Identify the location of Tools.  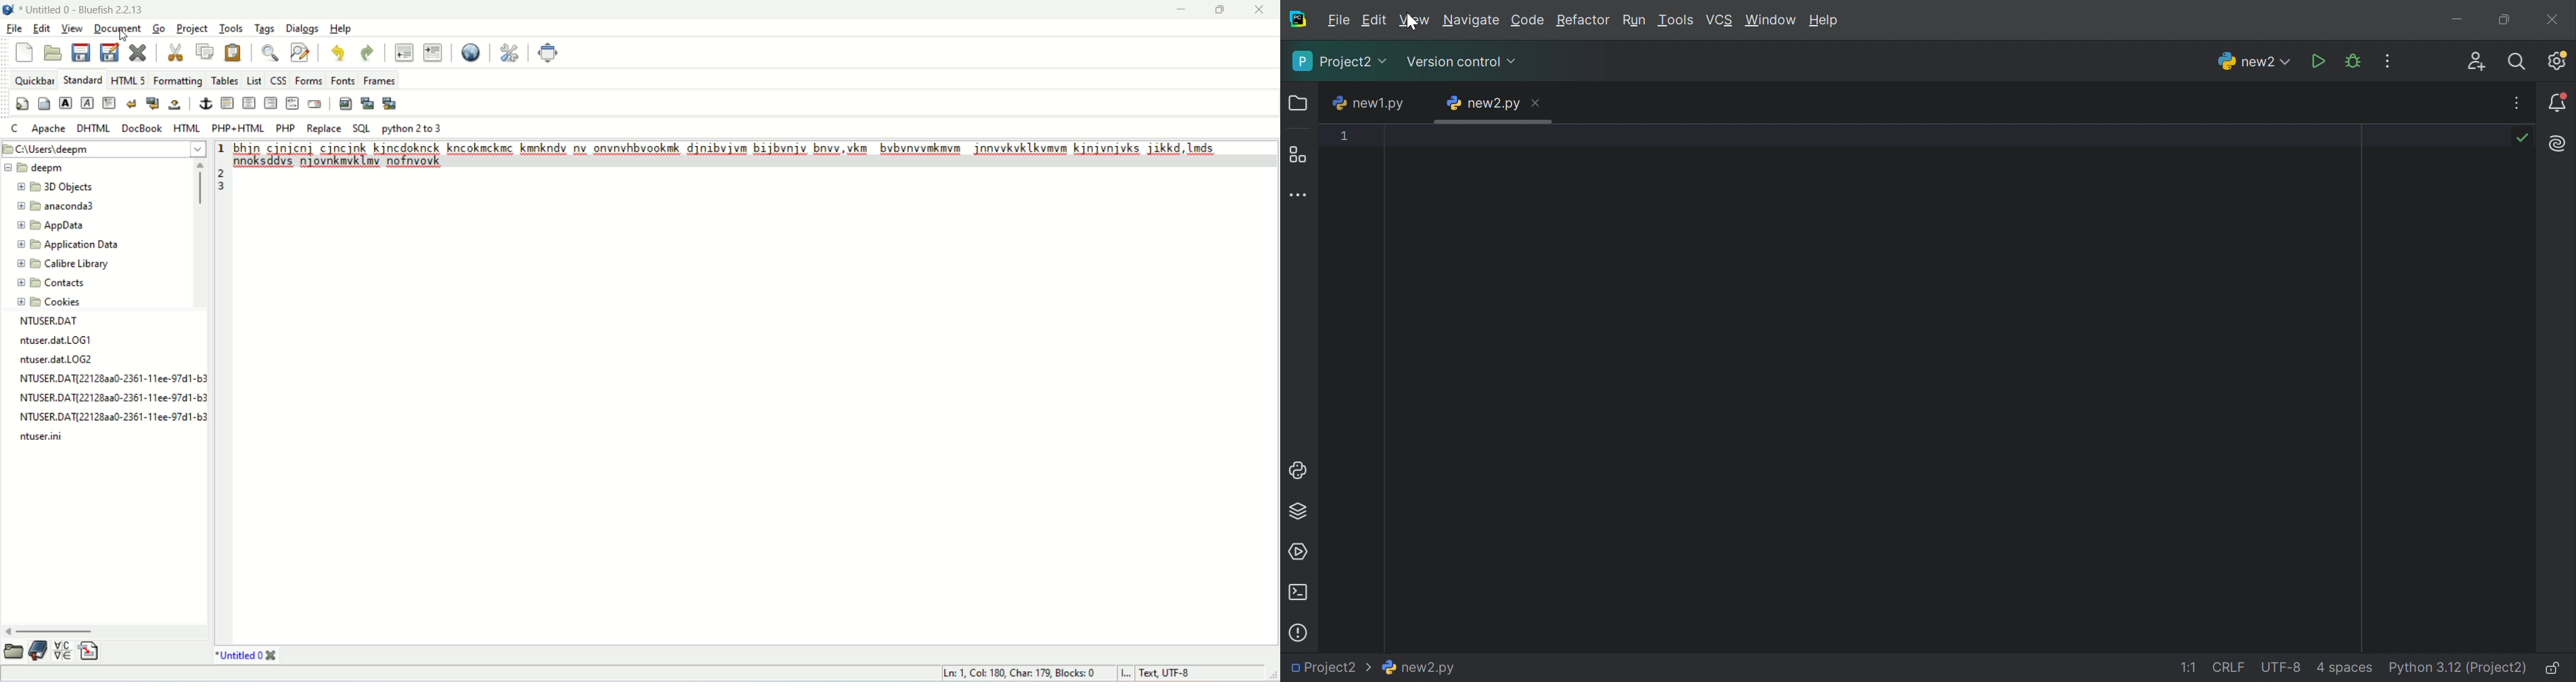
(1676, 20).